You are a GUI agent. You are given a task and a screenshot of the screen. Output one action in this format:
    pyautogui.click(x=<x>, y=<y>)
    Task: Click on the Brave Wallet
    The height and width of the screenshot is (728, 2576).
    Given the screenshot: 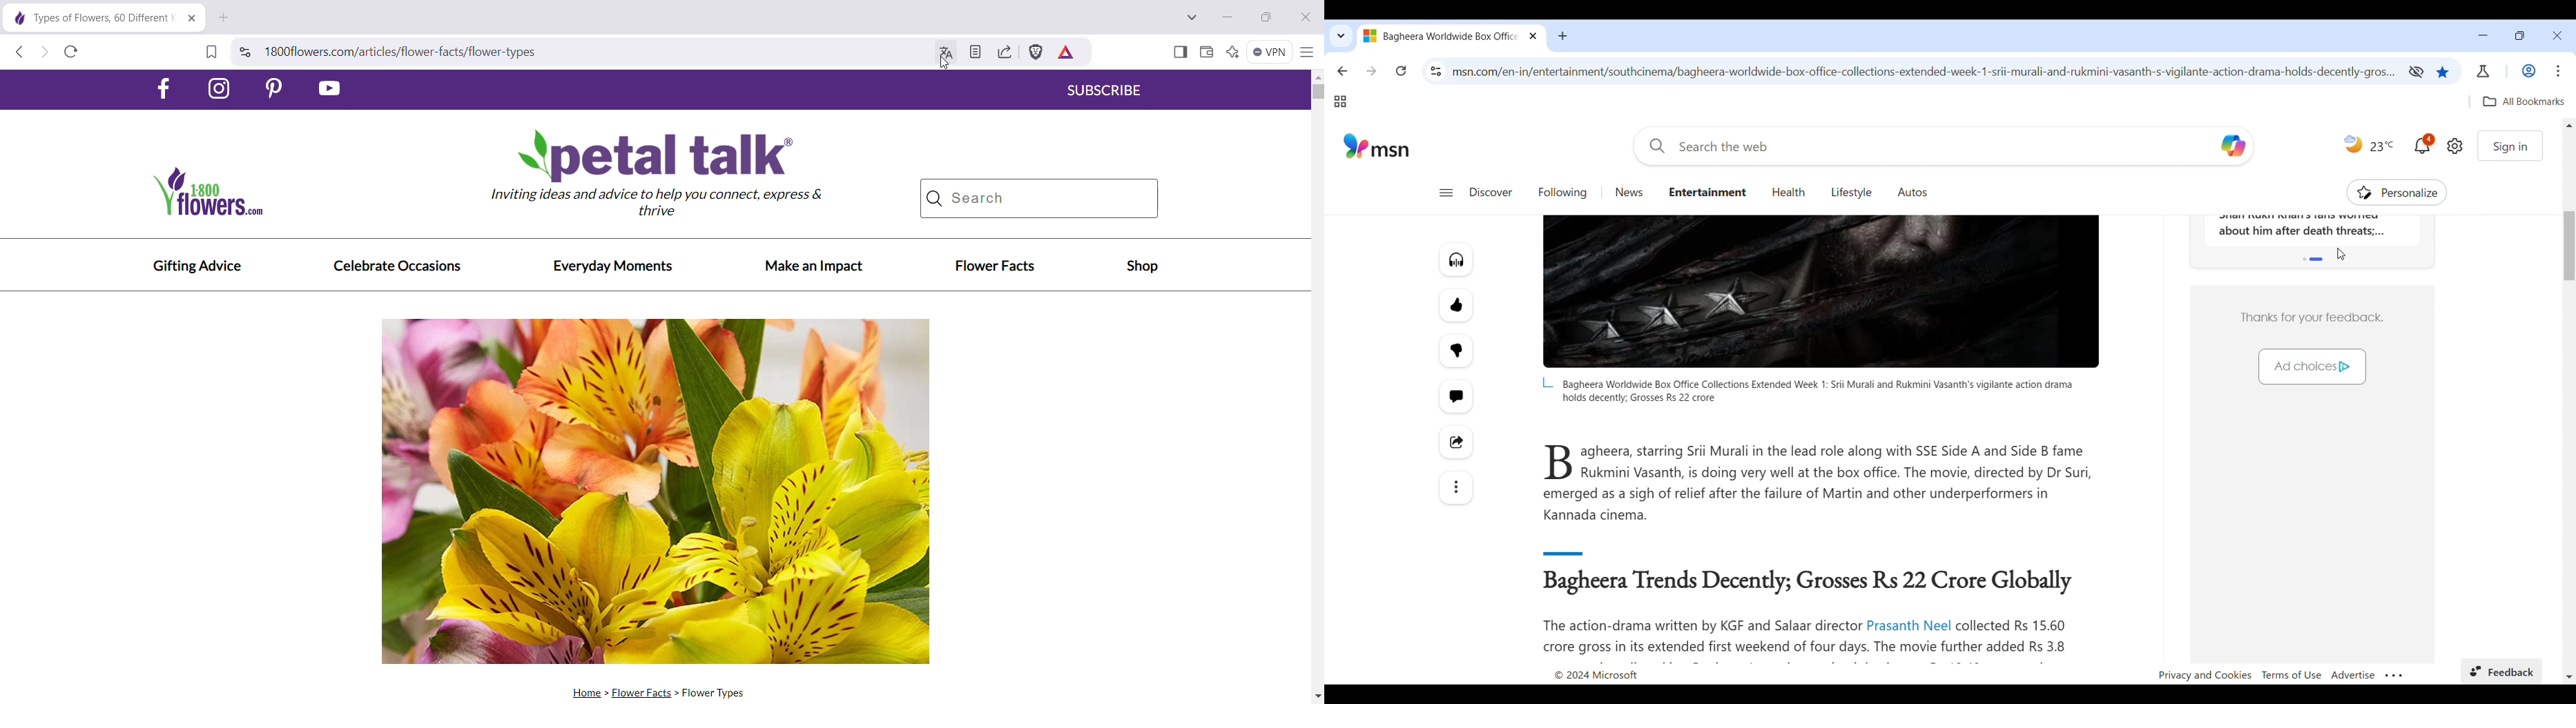 What is the action you would take?
    pyautogui.click(x=1205, y=53)
    